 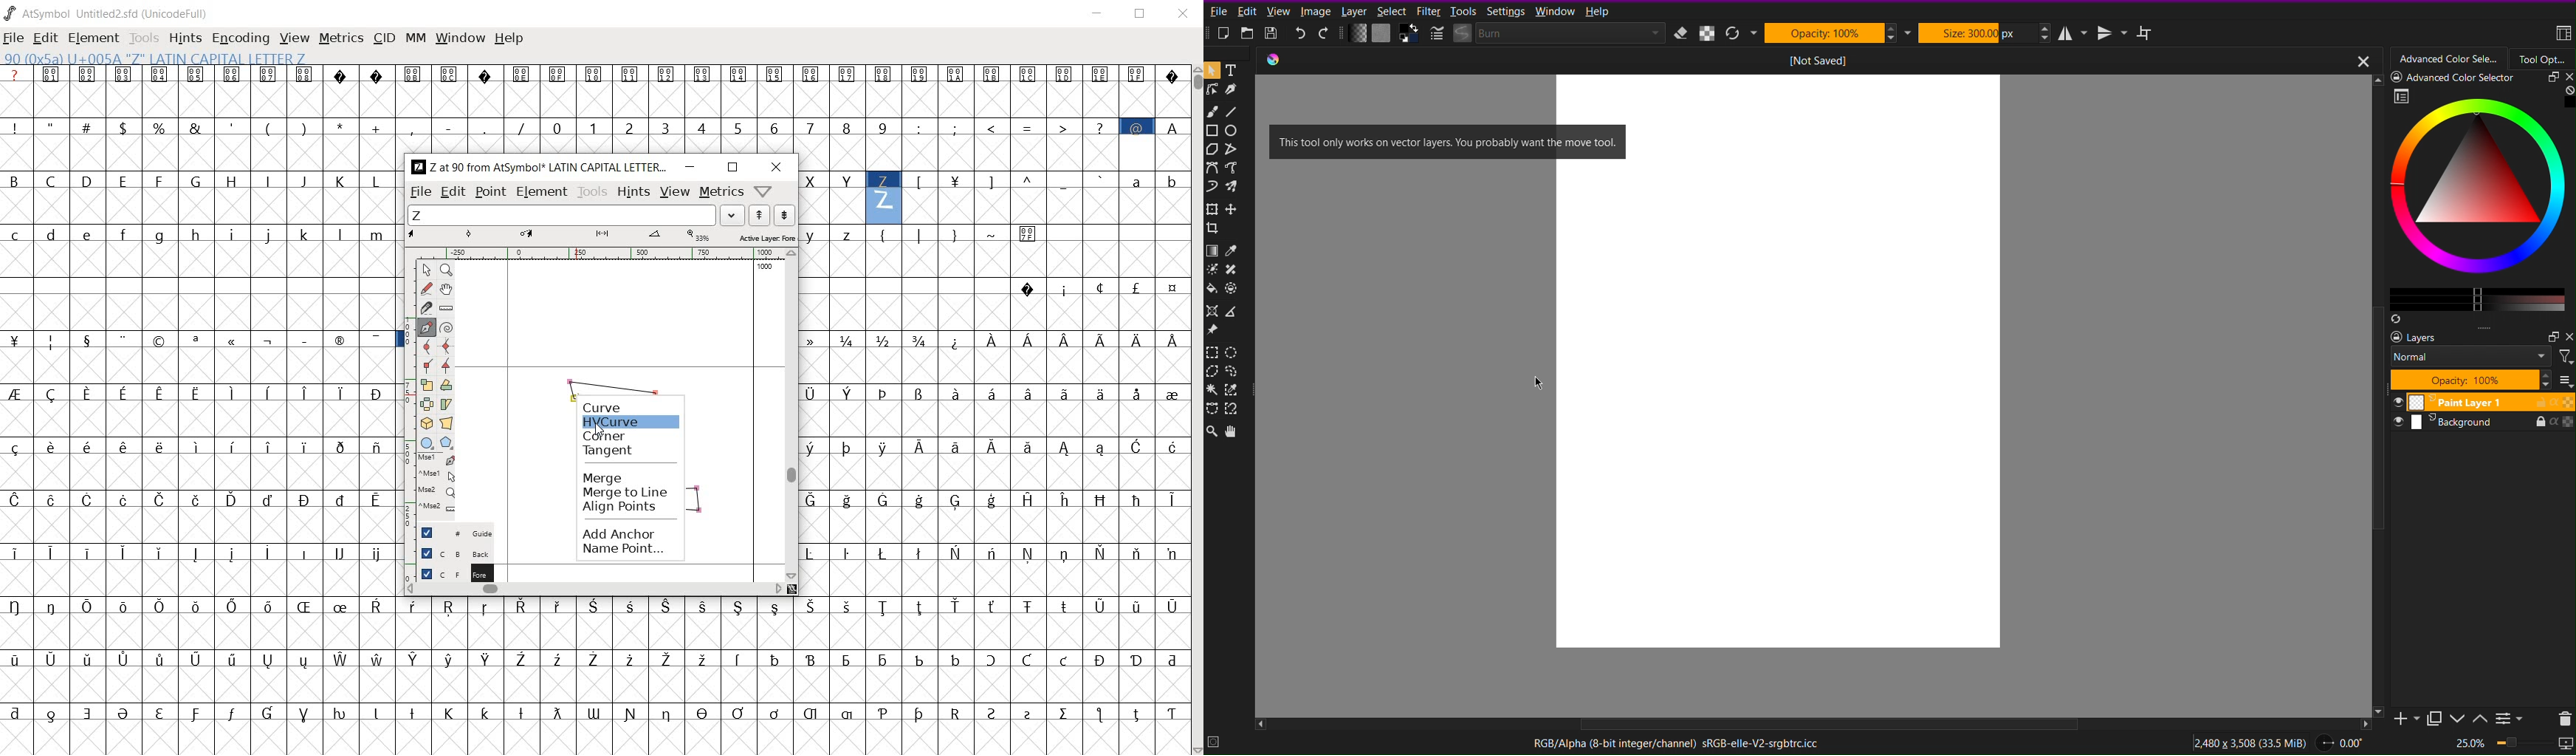 I want to click on Assistant Tools, so click(x=1225, y=322).